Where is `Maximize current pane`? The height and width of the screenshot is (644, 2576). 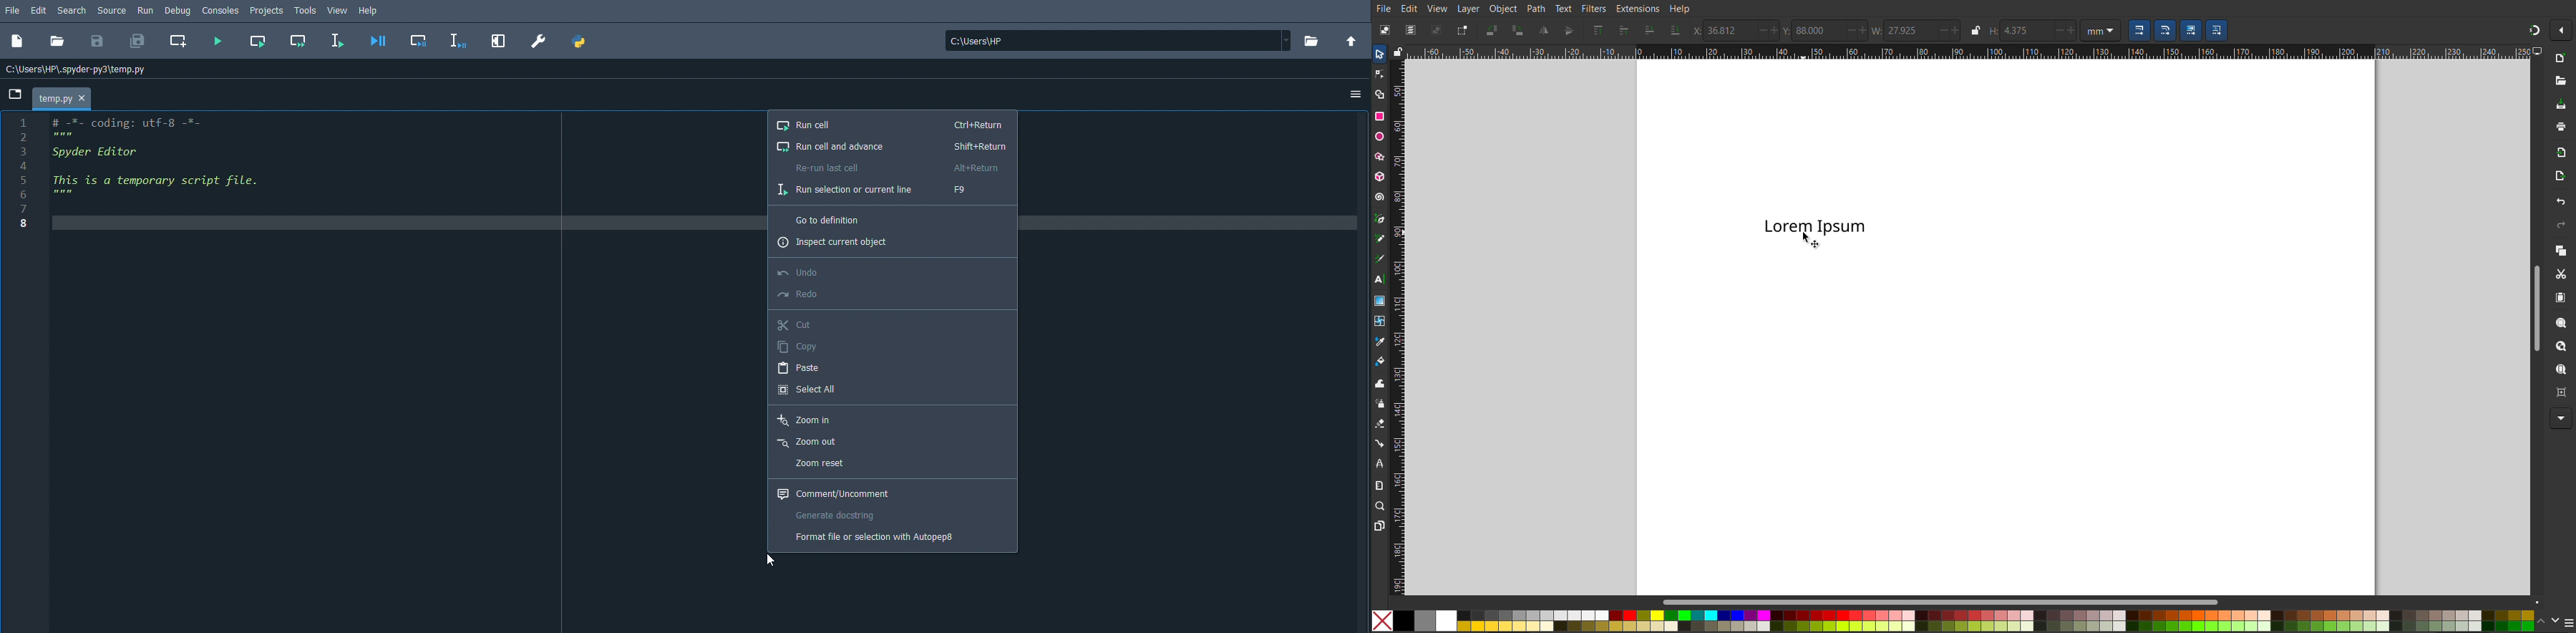
Maximize current pane is located at coordinates (500, 42).